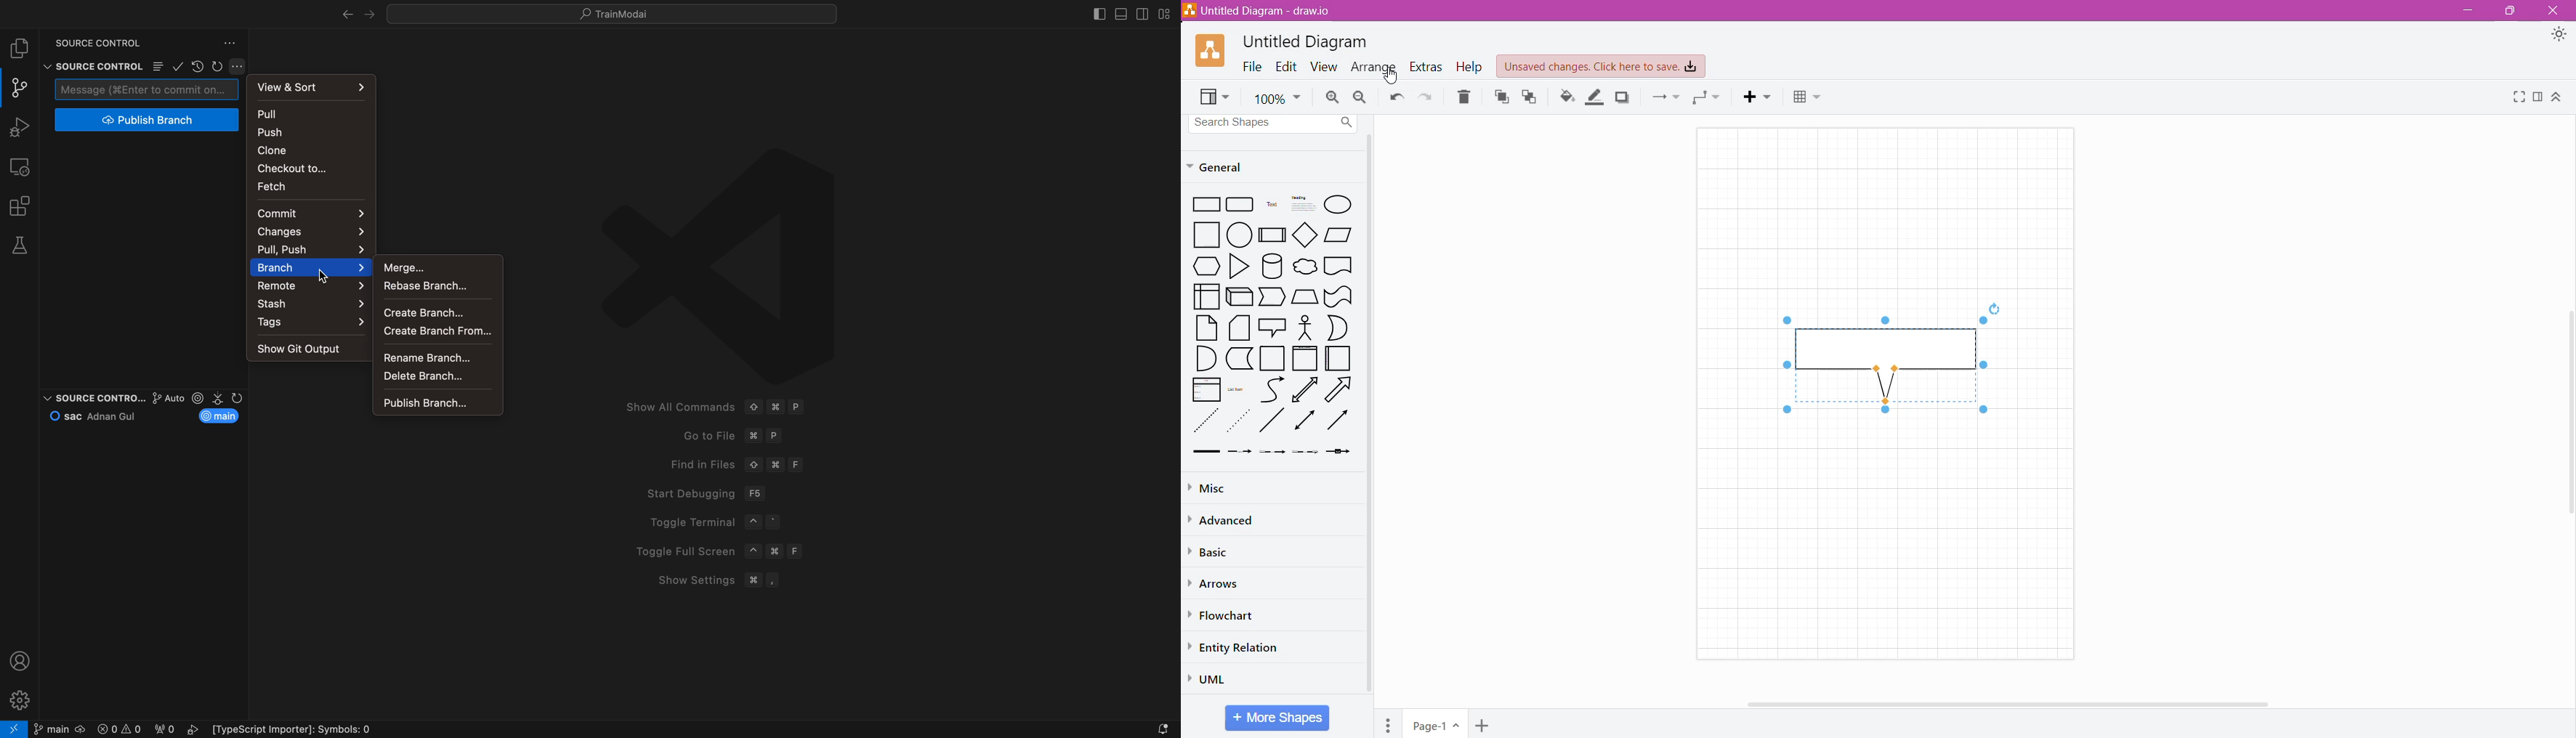 Image resolution: width=2576 pixels, height=756 pixels. I want to click on Right Diagonal Arrow, so click(1341, 389).